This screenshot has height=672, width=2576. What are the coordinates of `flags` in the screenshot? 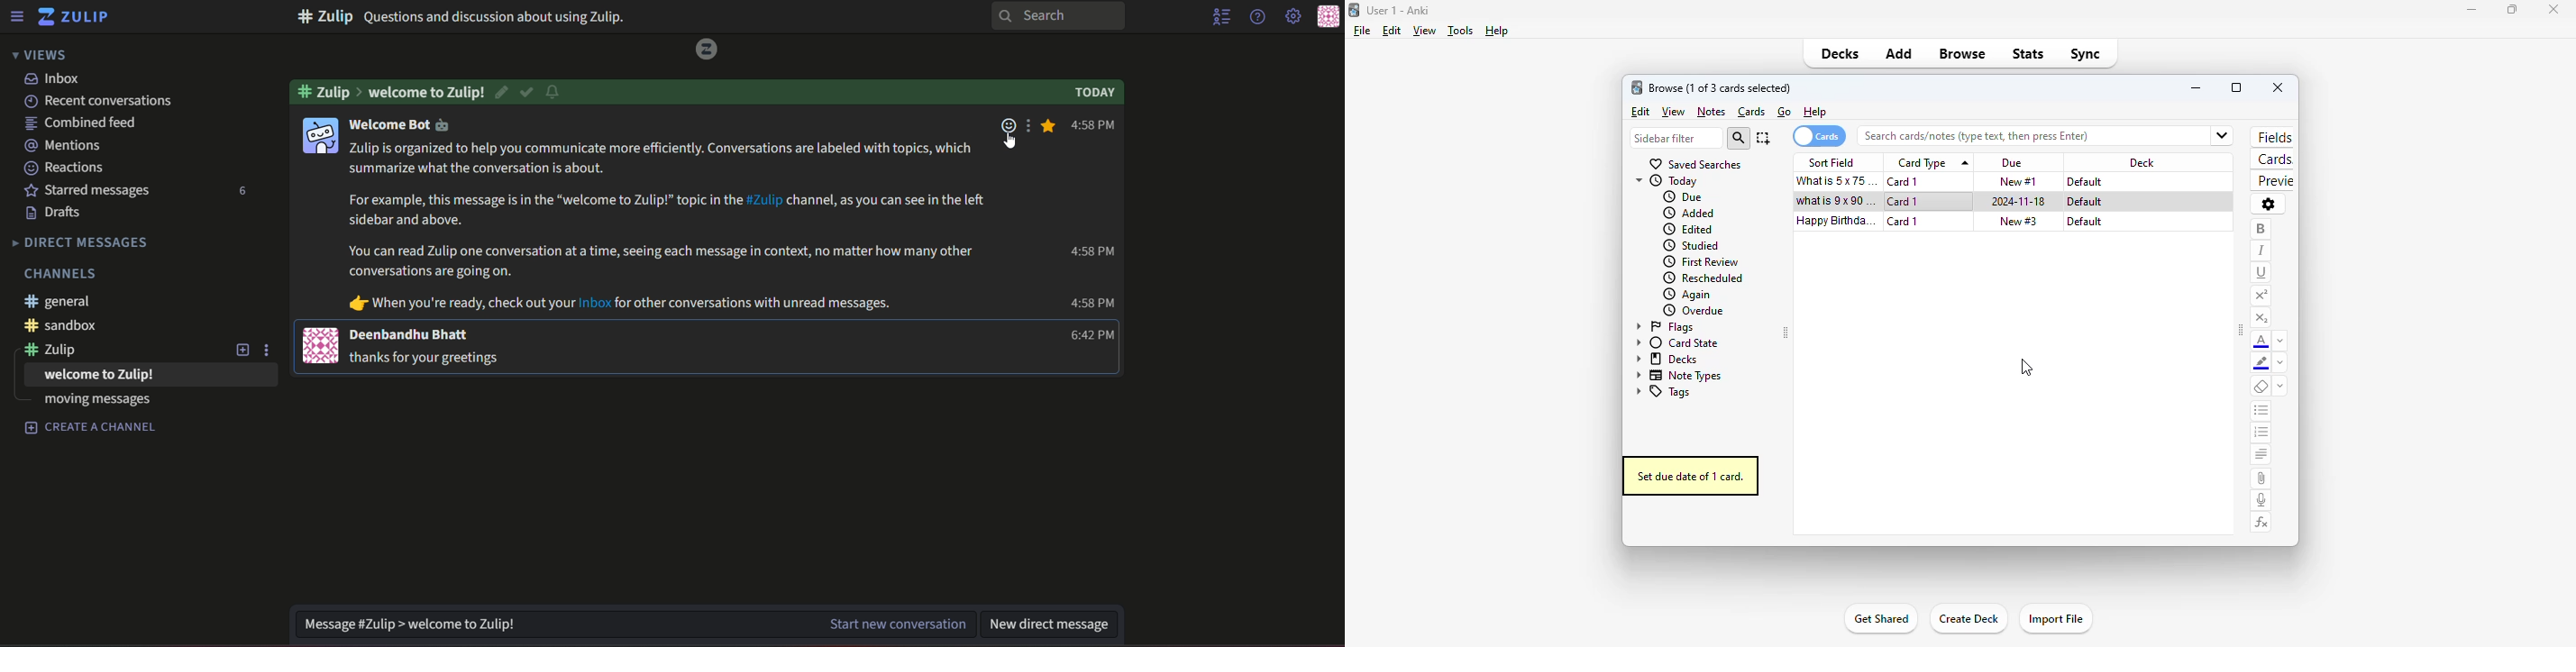 It's located at (1663, 327).